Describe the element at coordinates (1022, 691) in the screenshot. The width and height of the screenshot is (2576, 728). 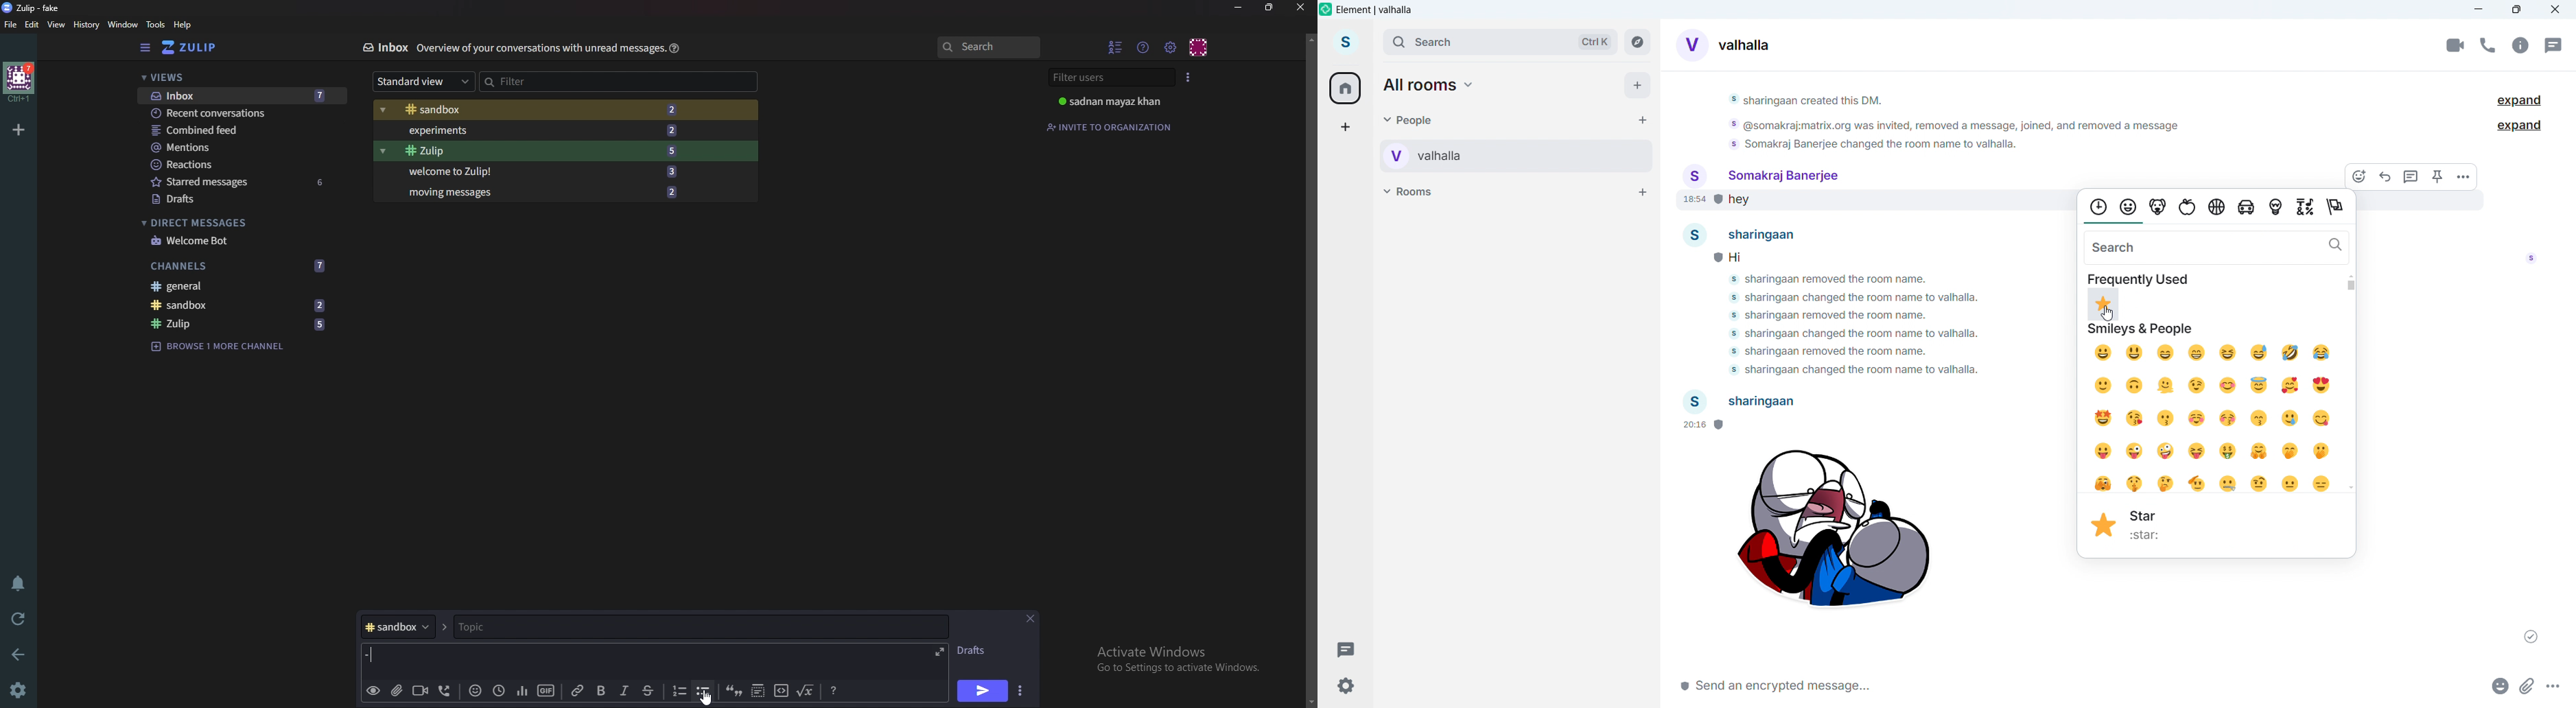
I see `Send options` at that location.